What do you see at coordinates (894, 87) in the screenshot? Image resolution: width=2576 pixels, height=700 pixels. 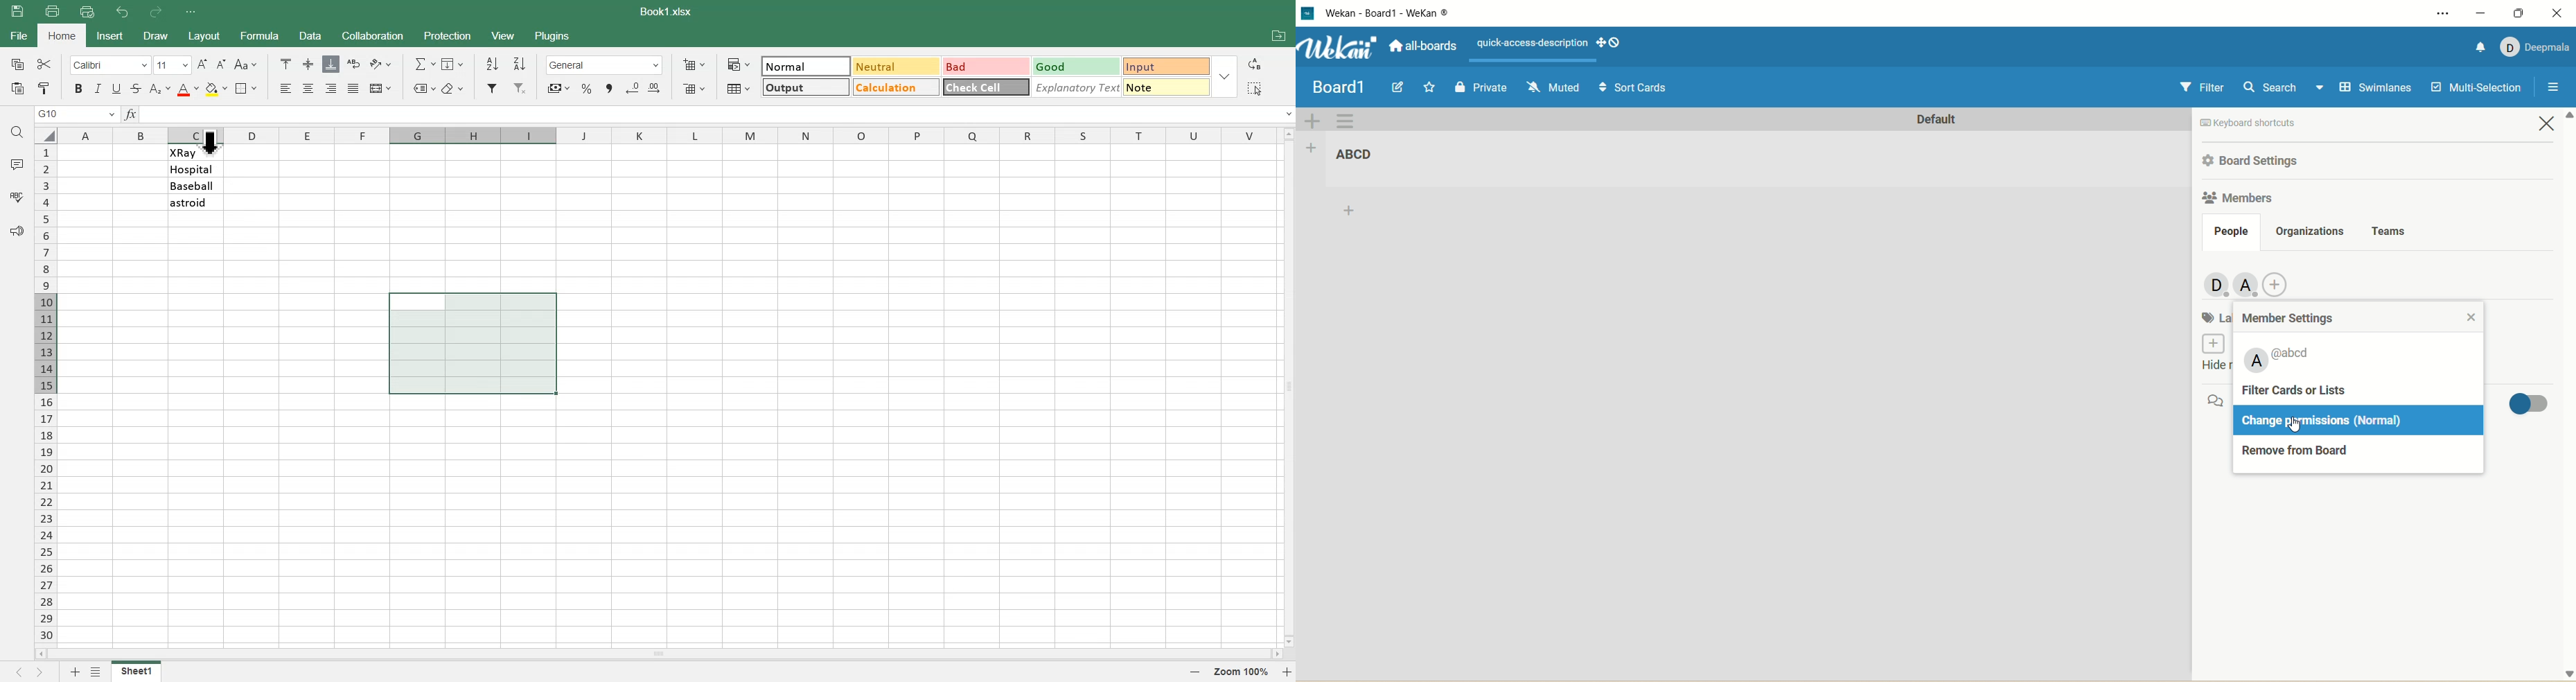 I see `calculations` at bounding box center [894, 87].